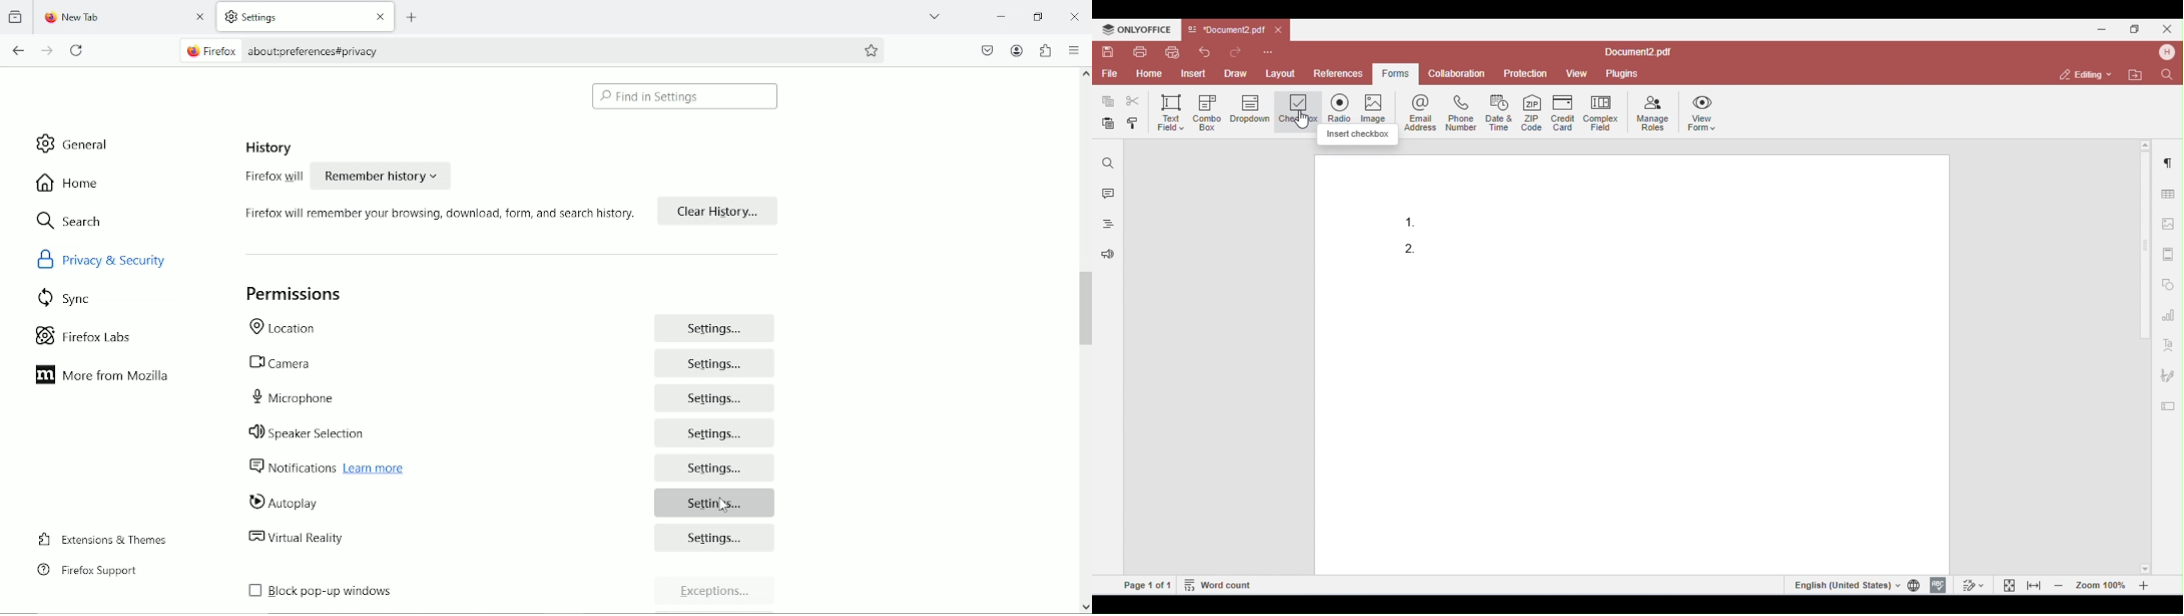  What do you see at coordinates (1084, 309) in the screenshot?
I see `vertical scroll bar` at bounding box center [1084, 309].